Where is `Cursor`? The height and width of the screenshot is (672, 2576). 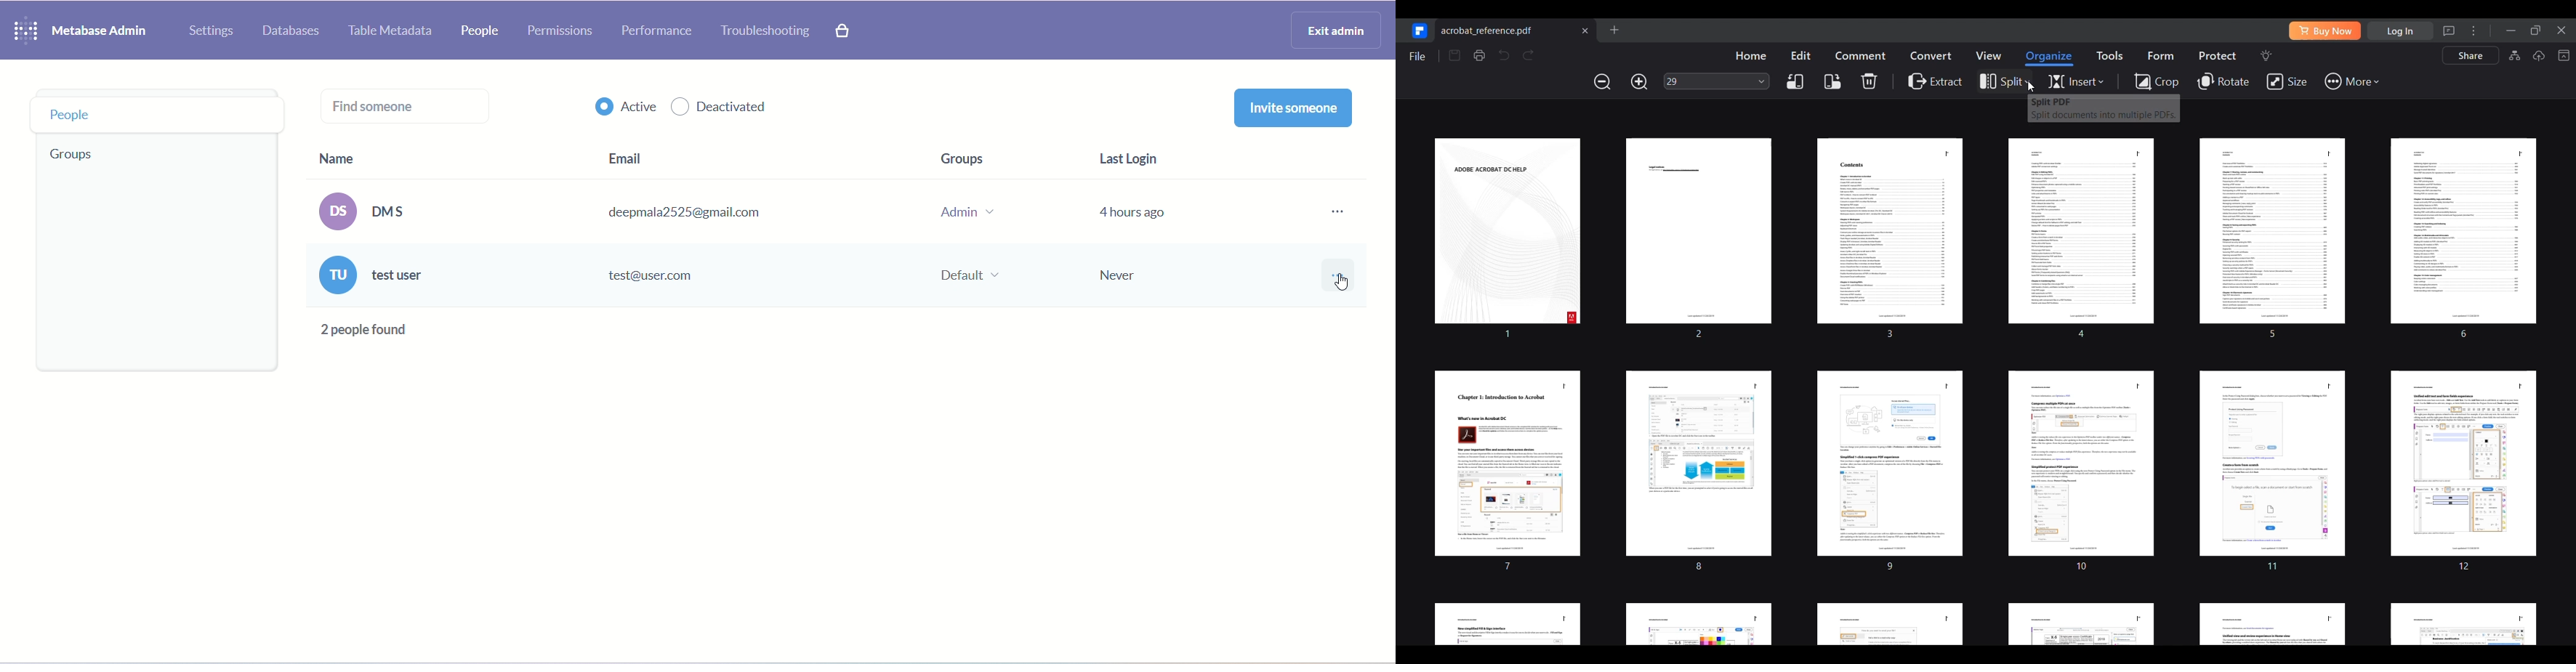 Cursor is located at coordinates (2031, 87).